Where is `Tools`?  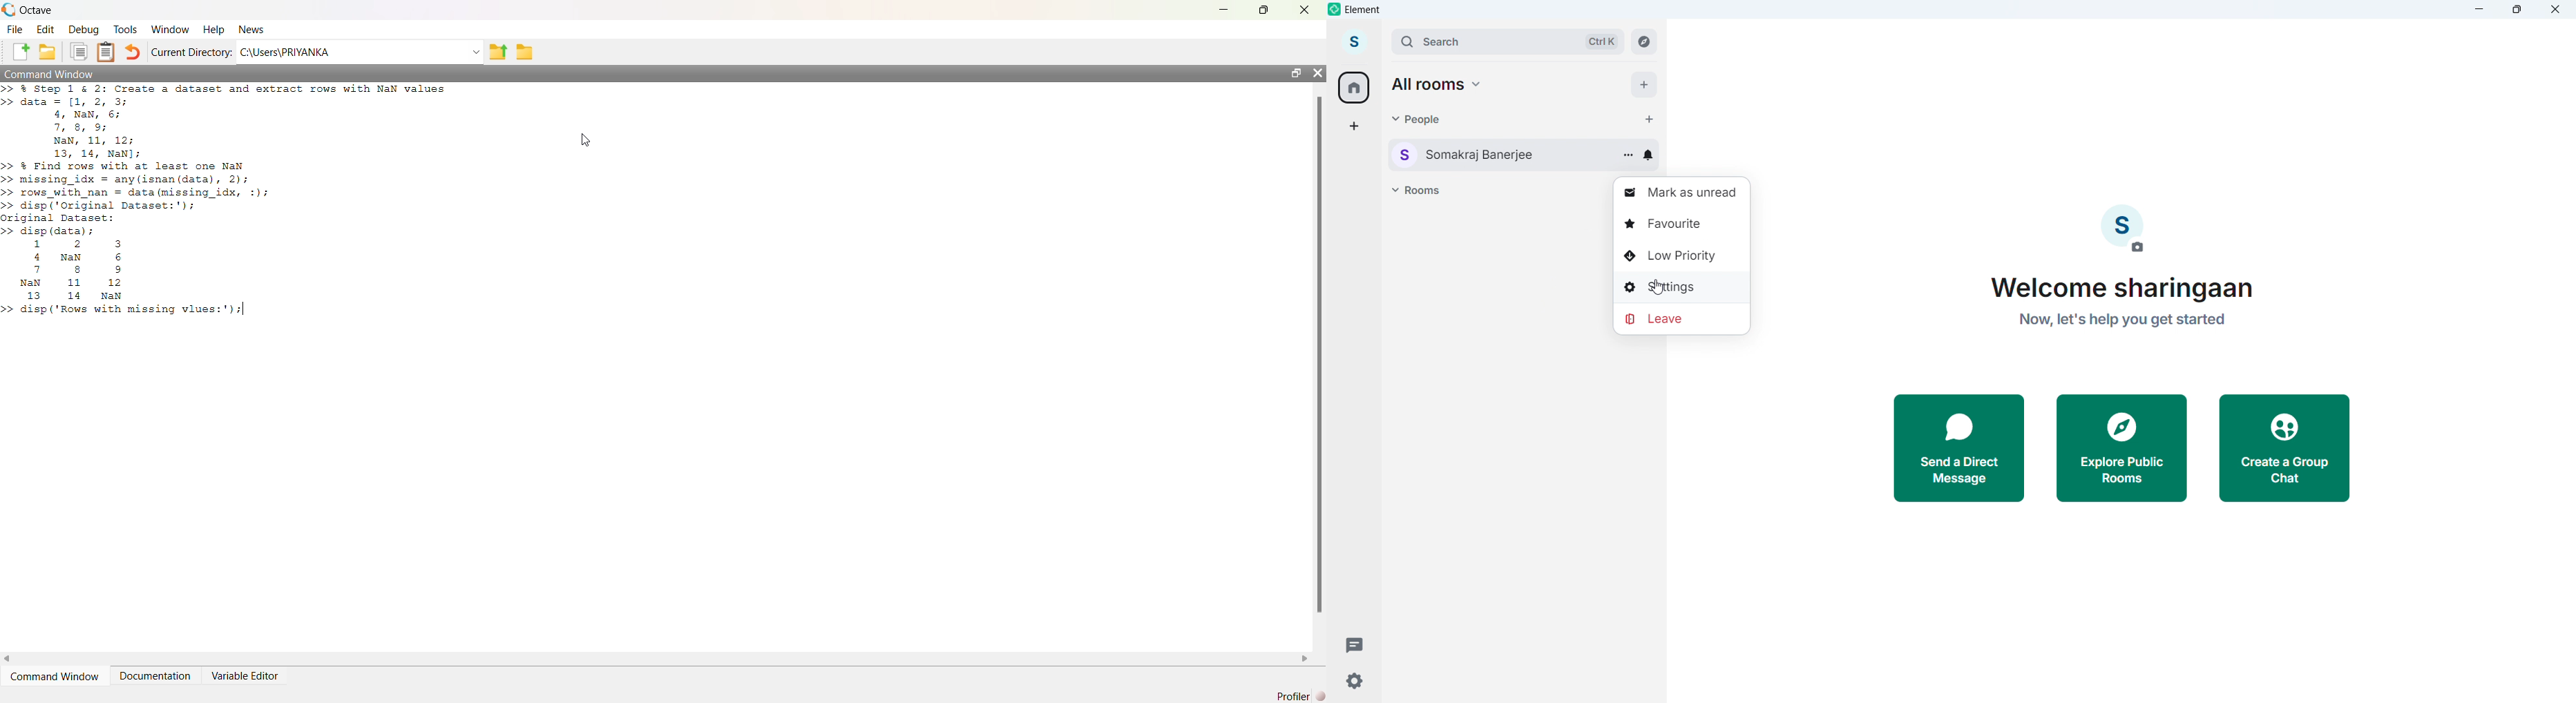 Tools is located at coordinates (126, 29).